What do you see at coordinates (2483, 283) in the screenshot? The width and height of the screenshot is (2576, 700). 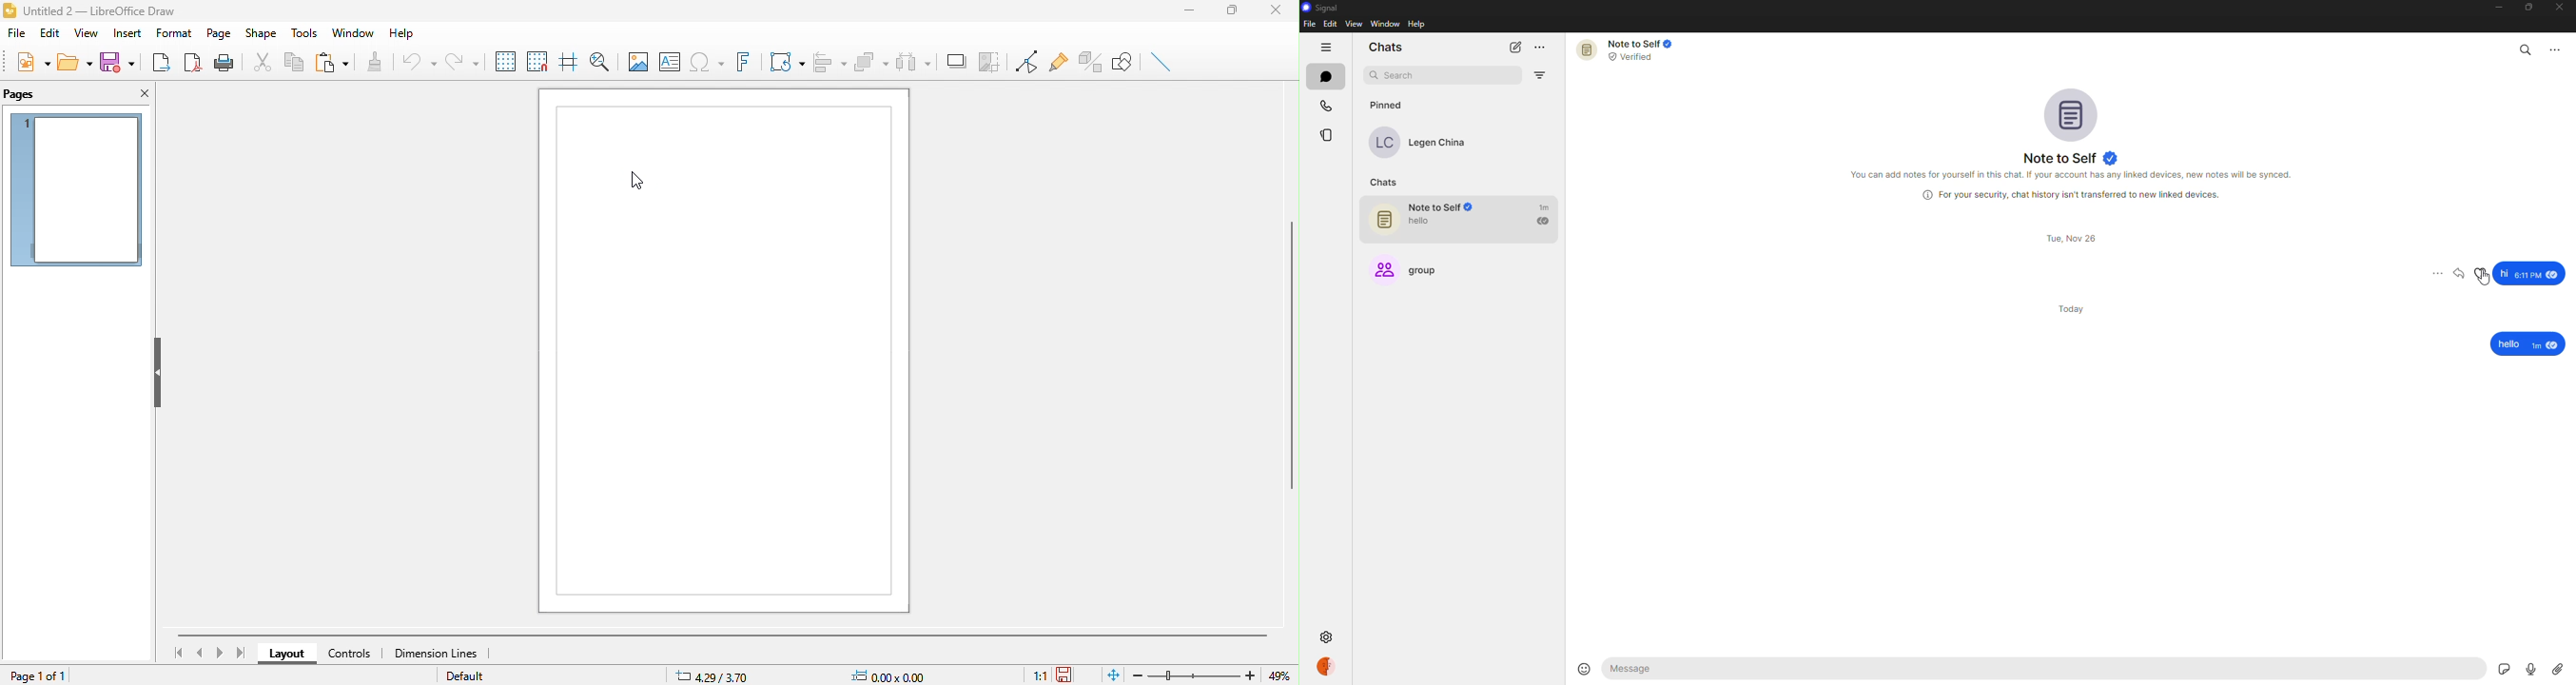 I see `cursor` at bounding box center [2483, 283].